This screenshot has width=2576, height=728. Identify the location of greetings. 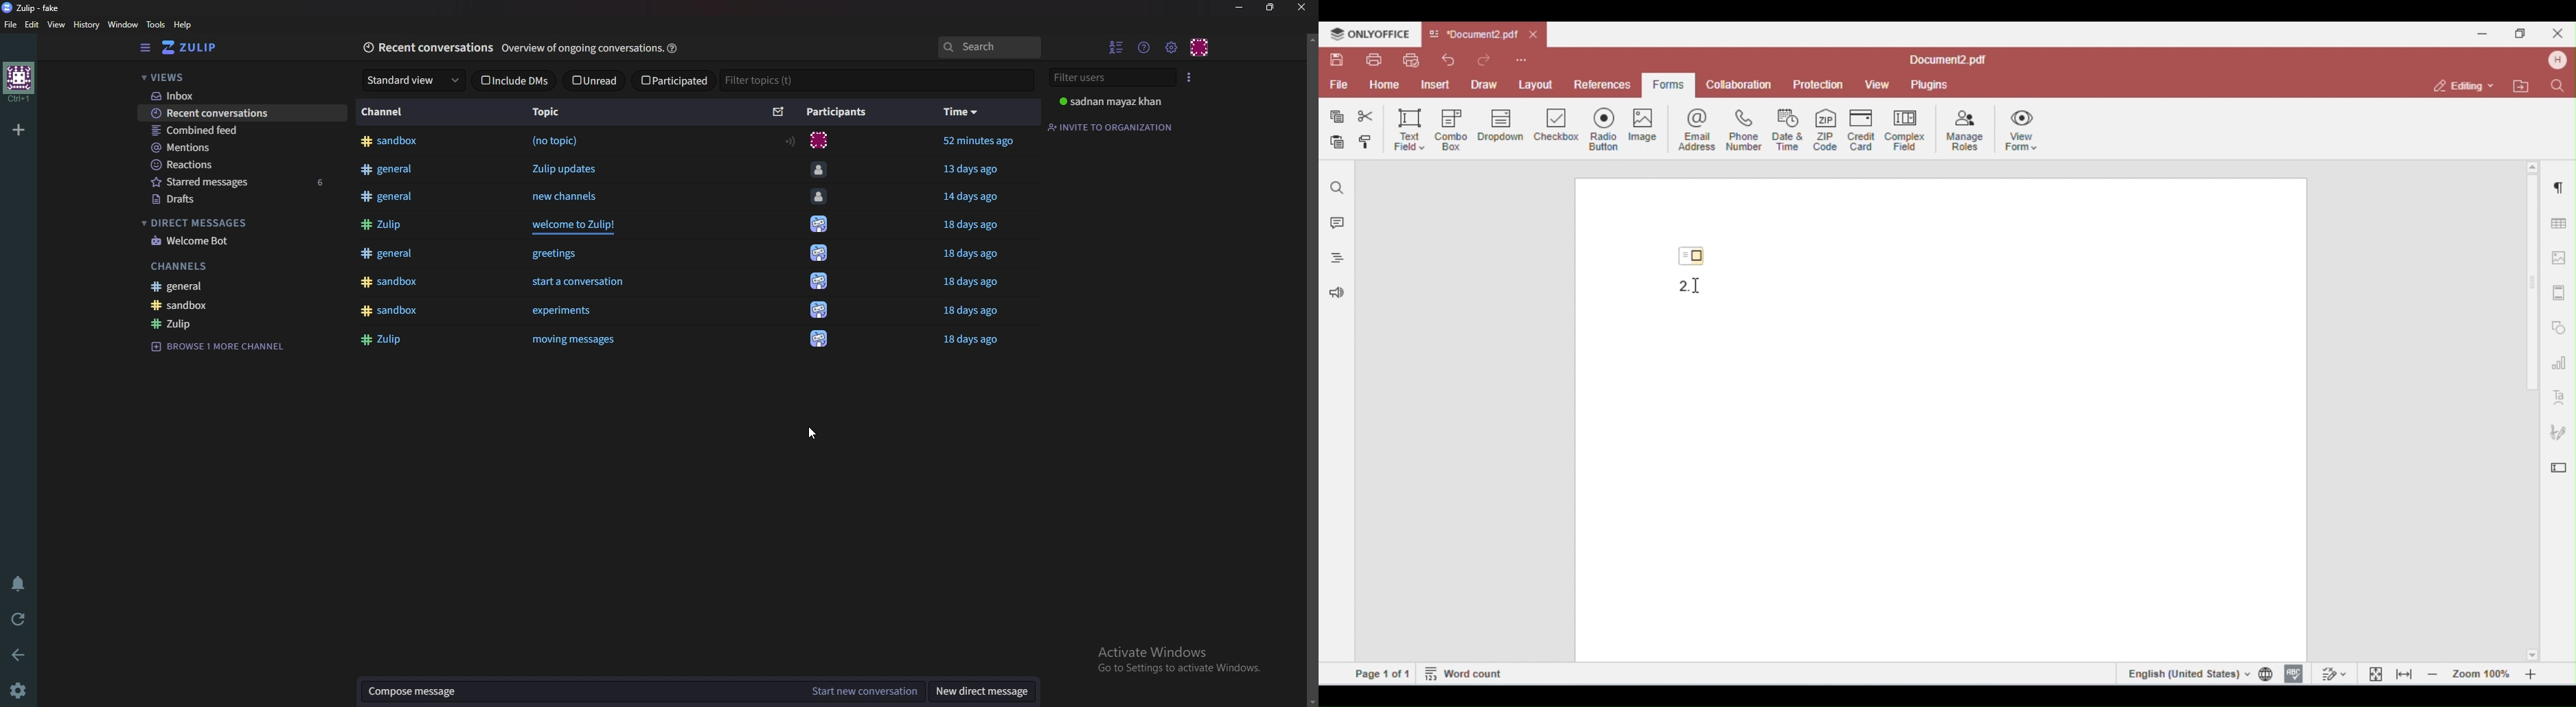
(556, 255).